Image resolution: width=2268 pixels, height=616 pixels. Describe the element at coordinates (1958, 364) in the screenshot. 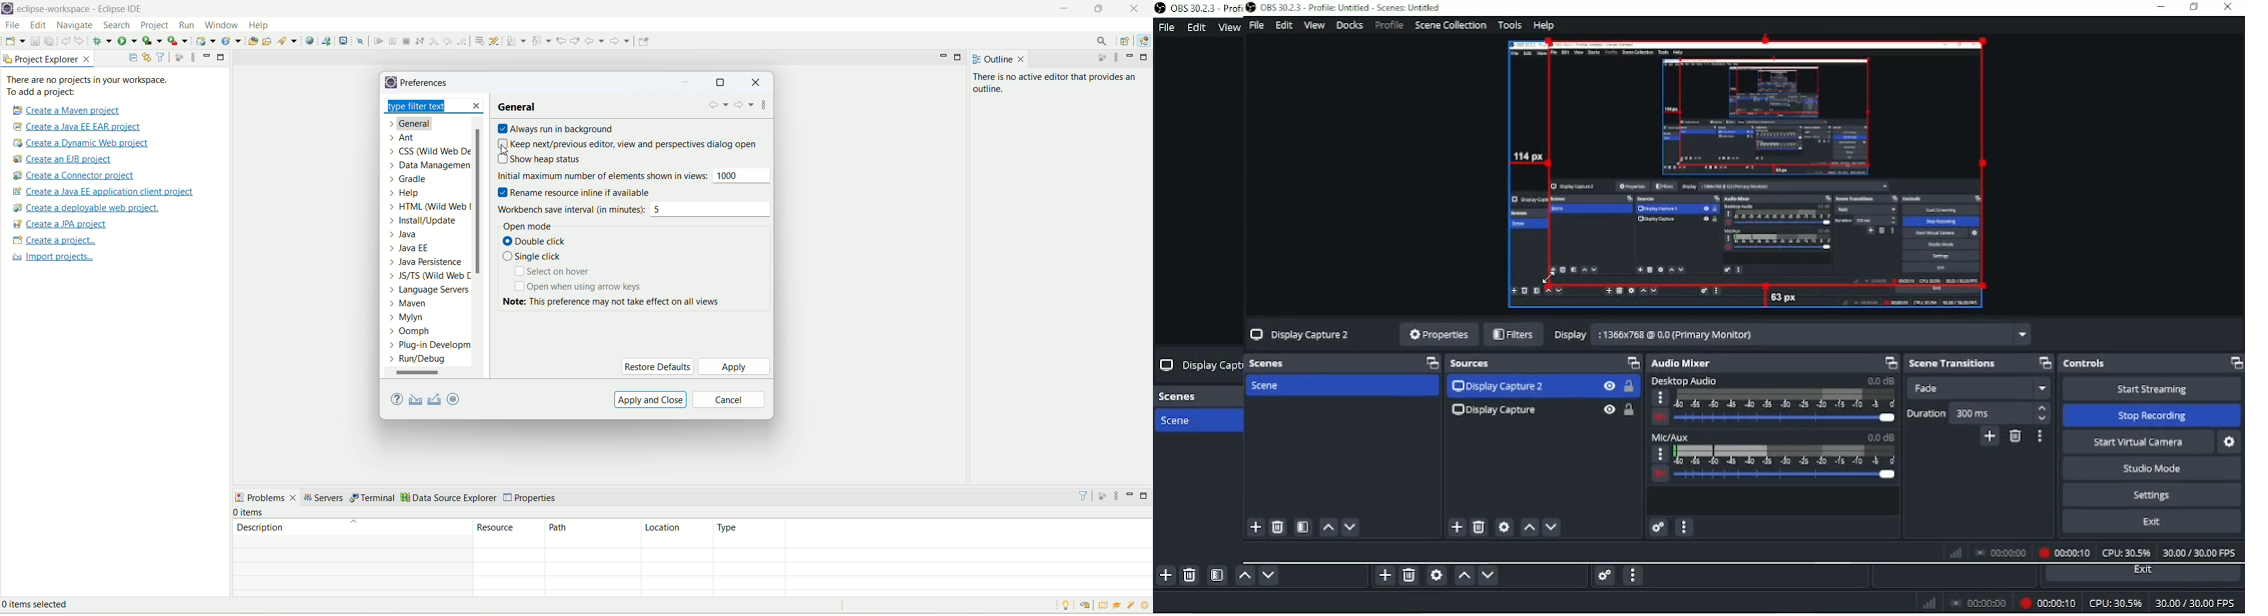

I see `Scene transitions` at that location.